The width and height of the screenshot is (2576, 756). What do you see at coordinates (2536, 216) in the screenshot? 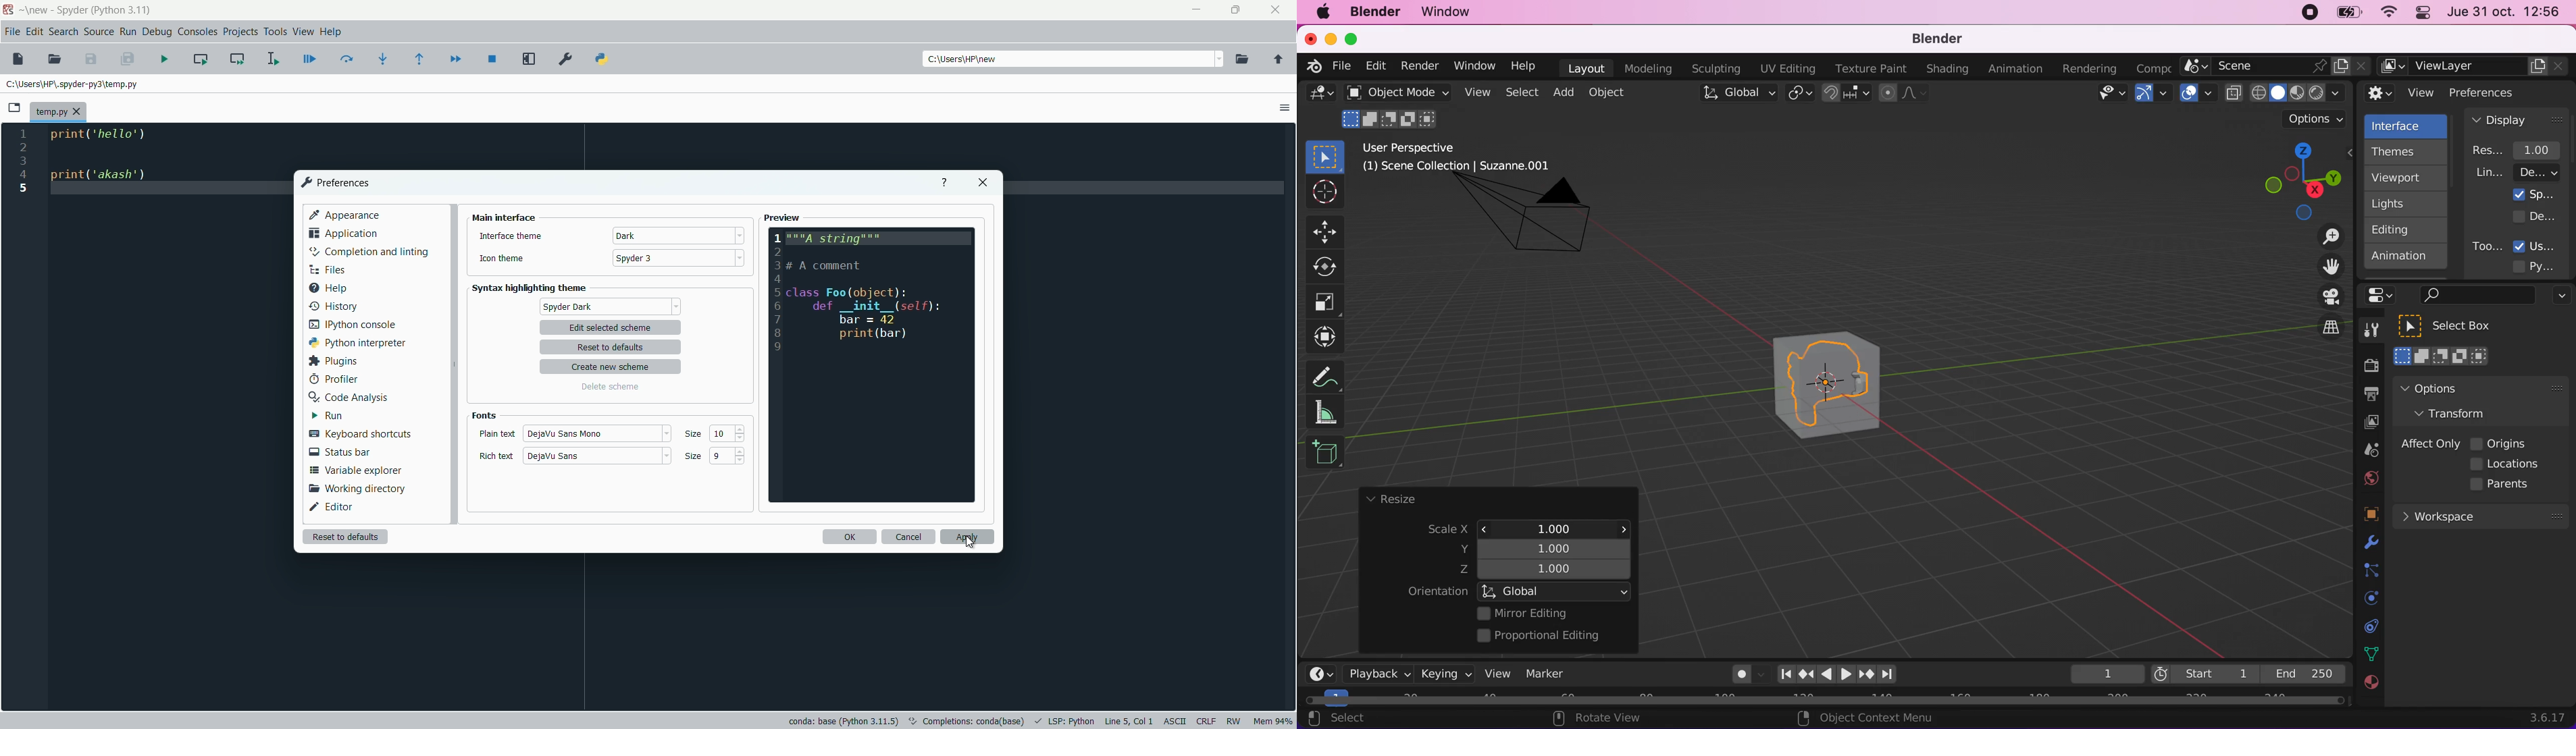
I see `developer extras` at bounding box center [2536, 216].